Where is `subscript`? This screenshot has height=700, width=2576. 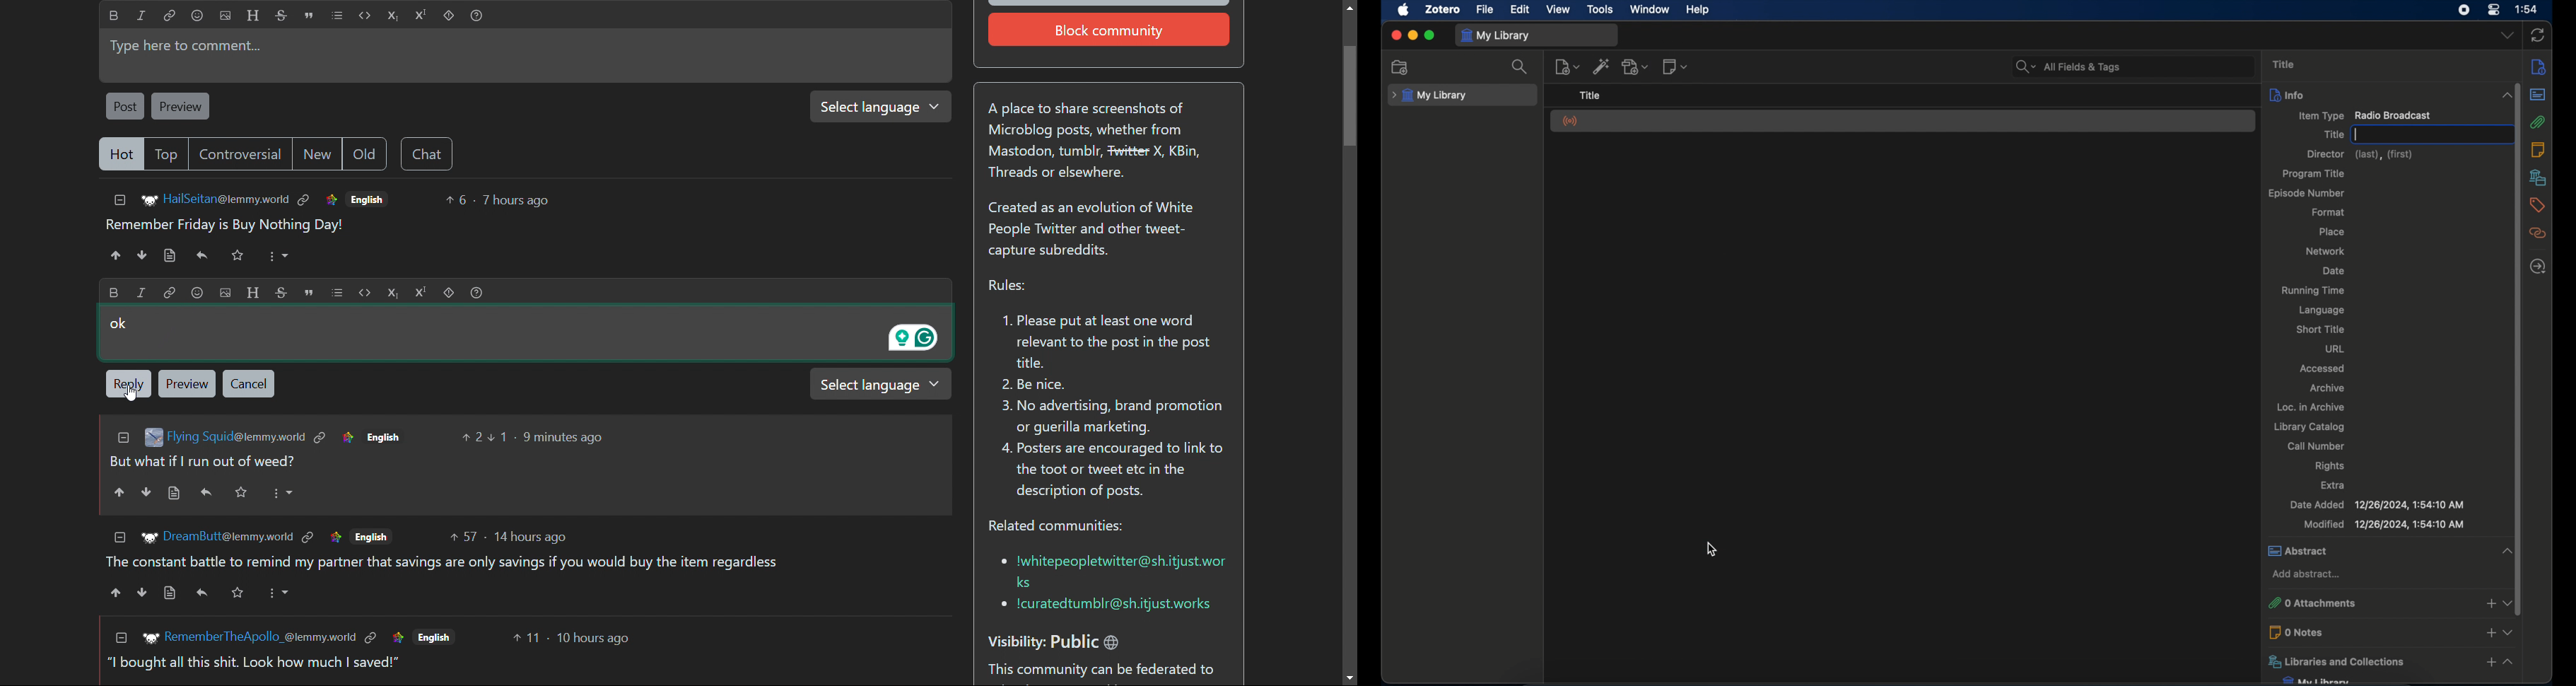
subscript is located at coordinates (393, 16).